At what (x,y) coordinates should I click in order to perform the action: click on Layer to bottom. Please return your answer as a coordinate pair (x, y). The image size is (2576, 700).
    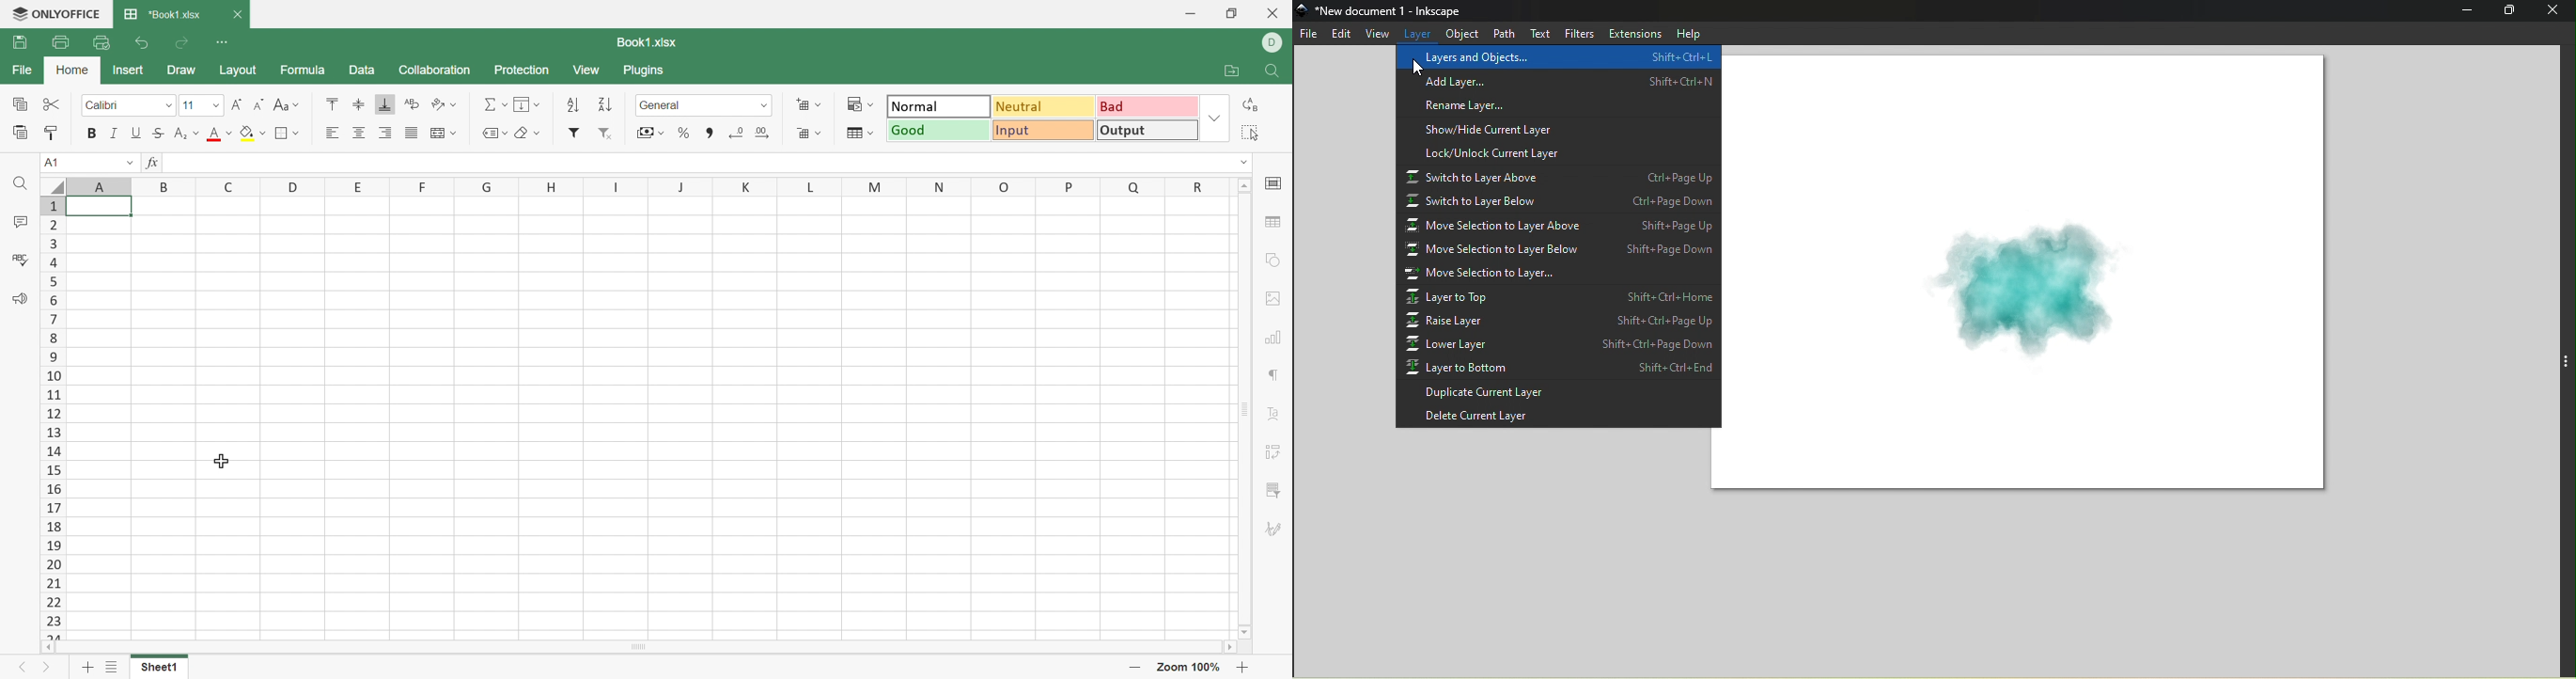
    Looking at the image, I should click on (1559, 369).